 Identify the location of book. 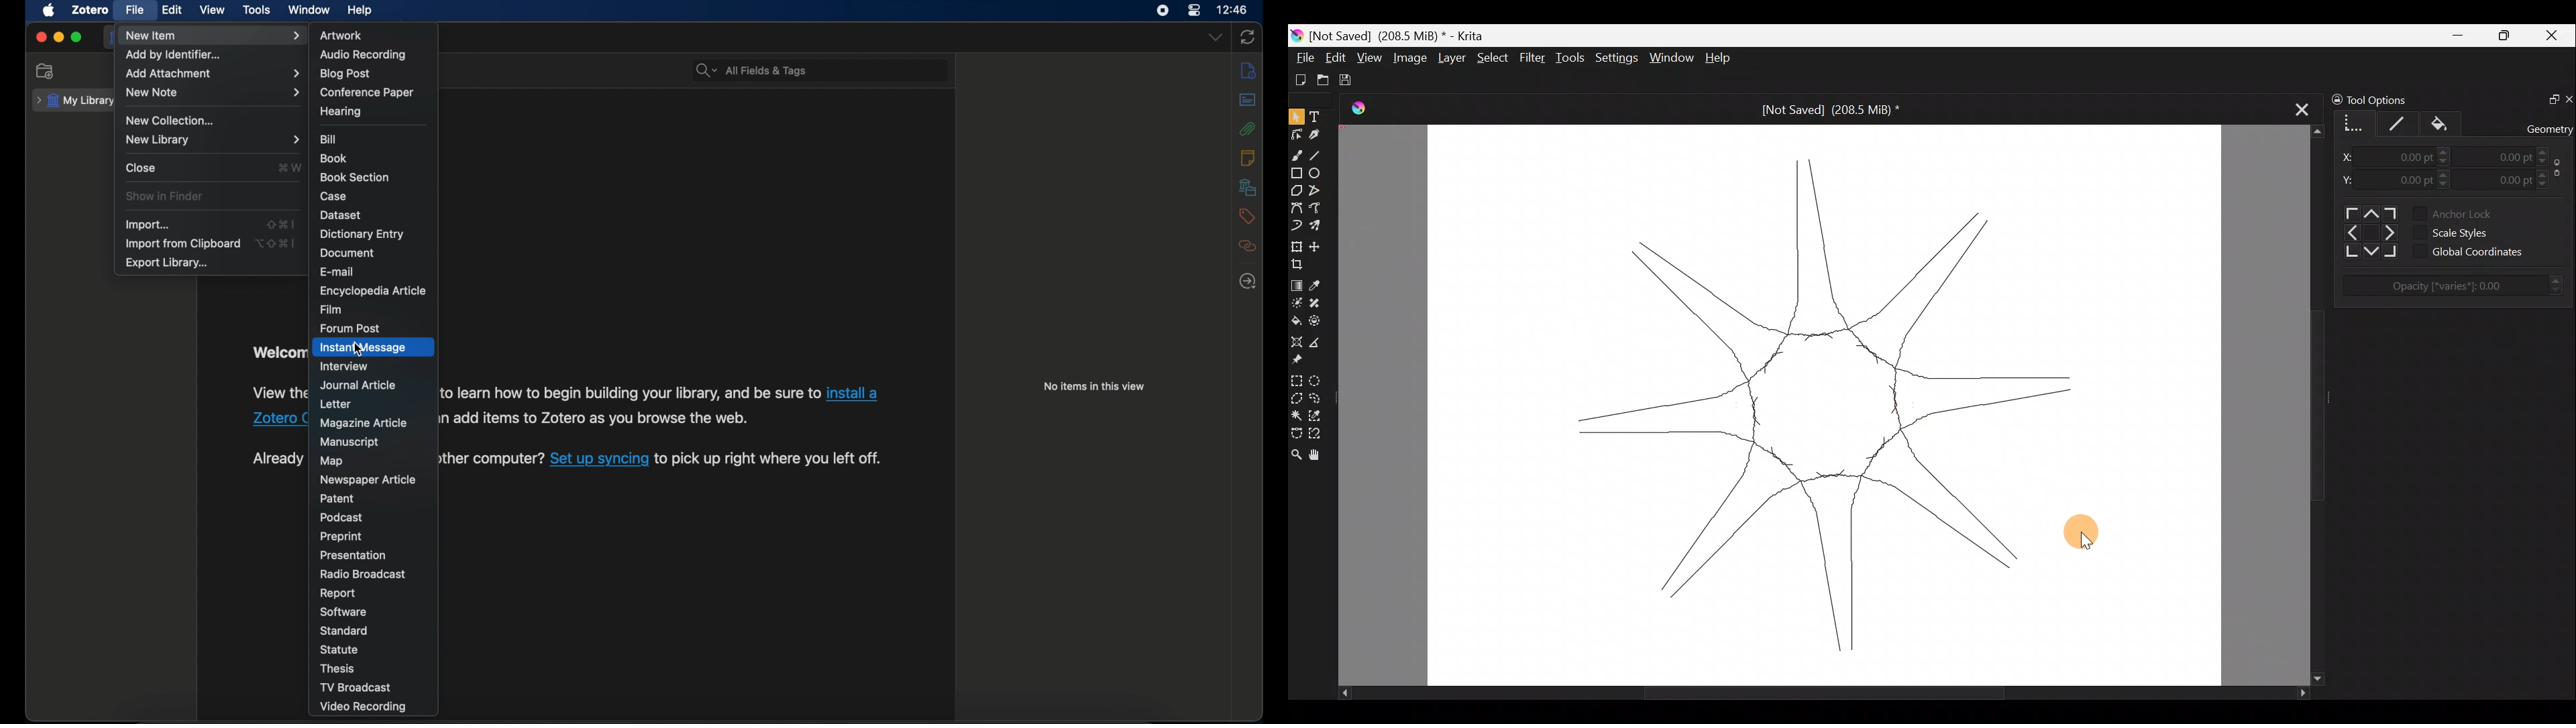
(334, 158).